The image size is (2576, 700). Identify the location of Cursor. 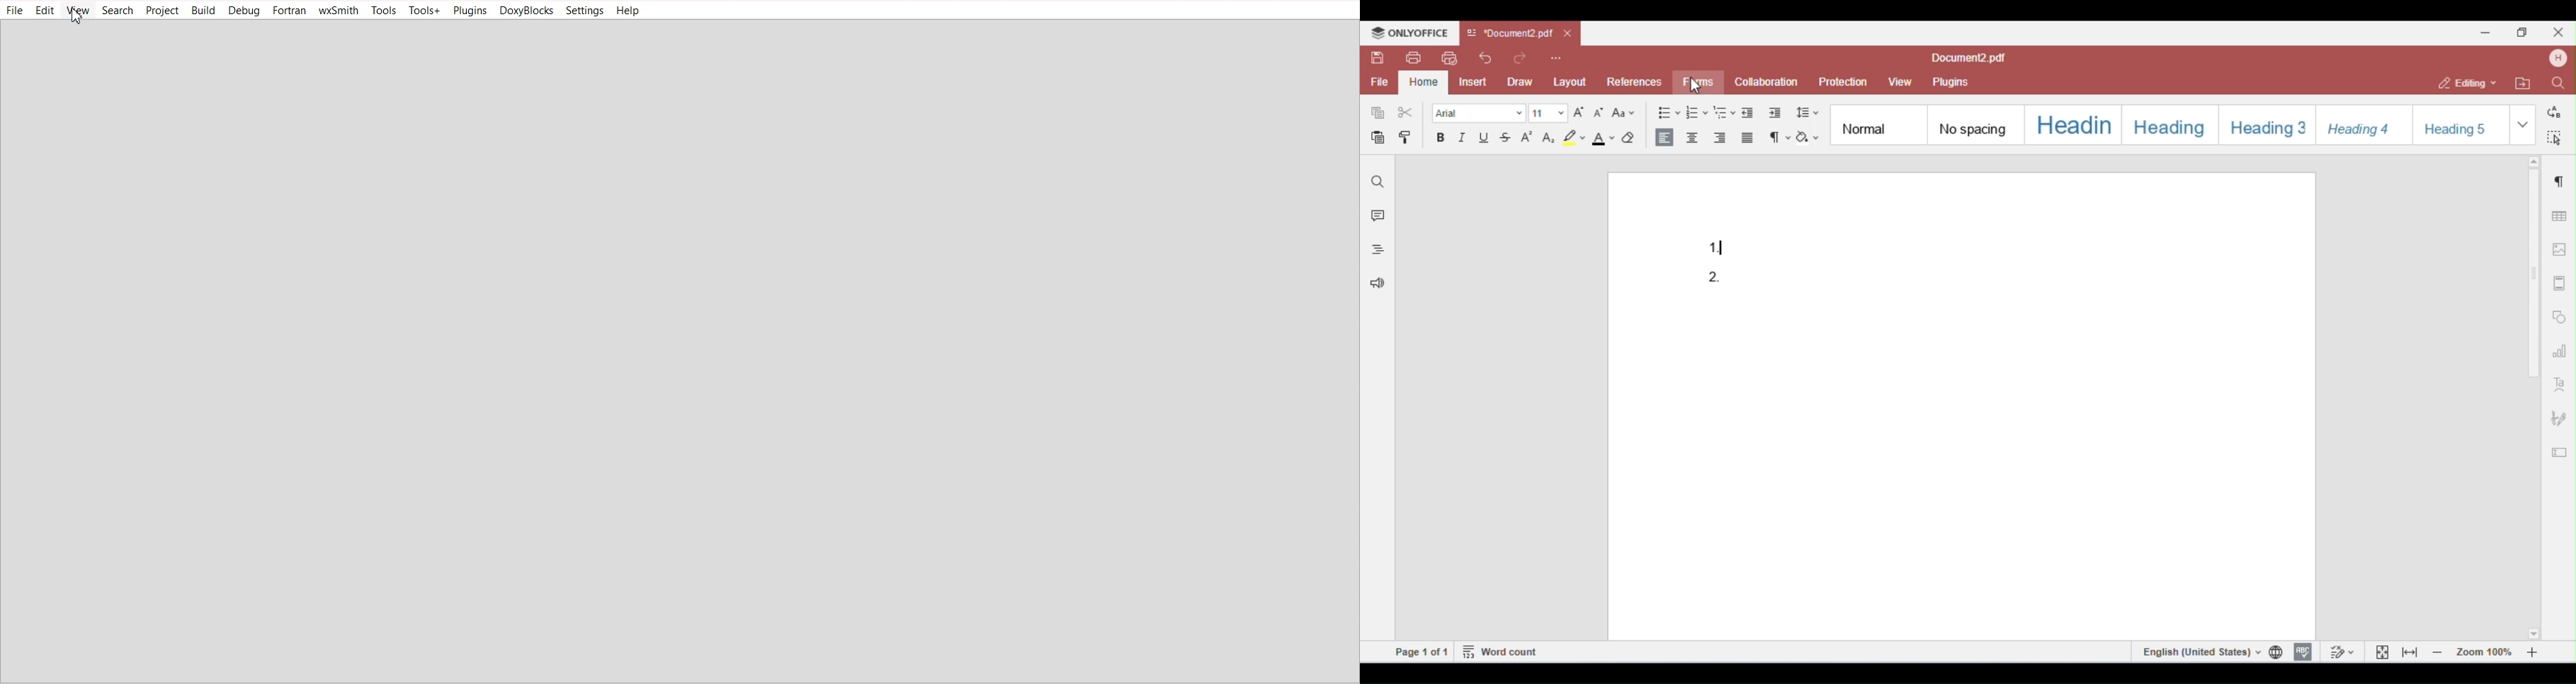
(77, 16).